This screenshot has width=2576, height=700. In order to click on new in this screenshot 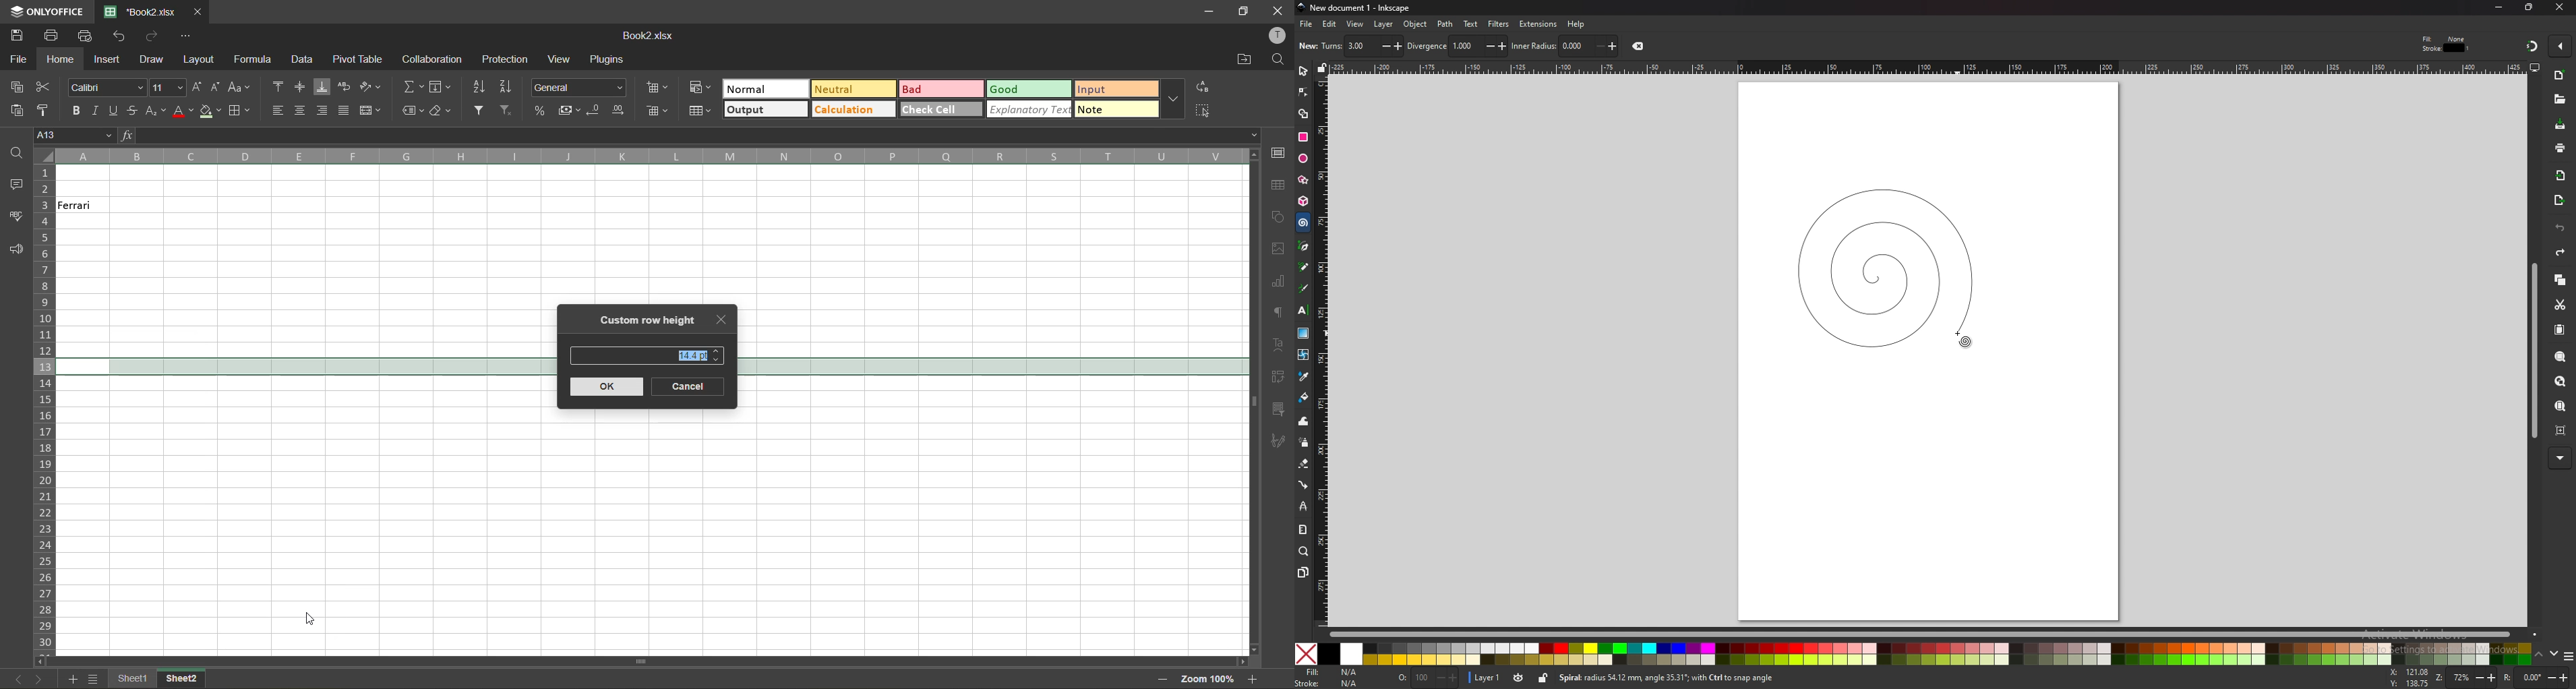, I will do `click(2560, 75)`.